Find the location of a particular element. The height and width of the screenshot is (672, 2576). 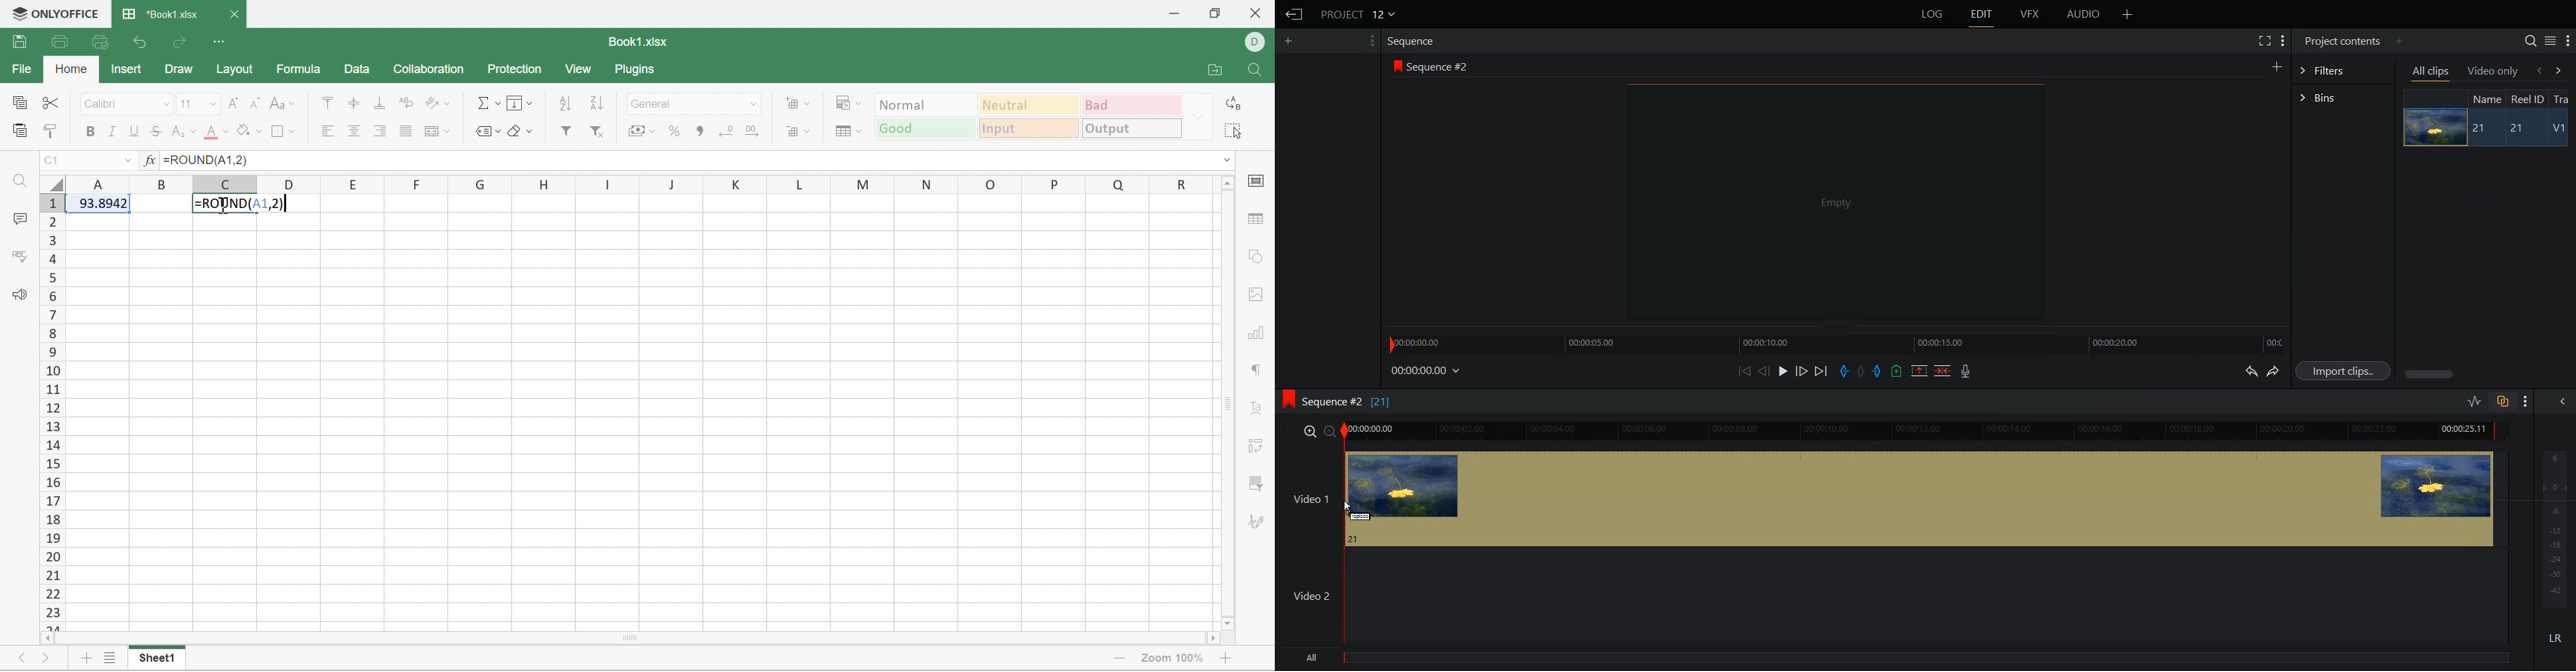

Add an out mark at the current position is located at coordinates (1878, 370).